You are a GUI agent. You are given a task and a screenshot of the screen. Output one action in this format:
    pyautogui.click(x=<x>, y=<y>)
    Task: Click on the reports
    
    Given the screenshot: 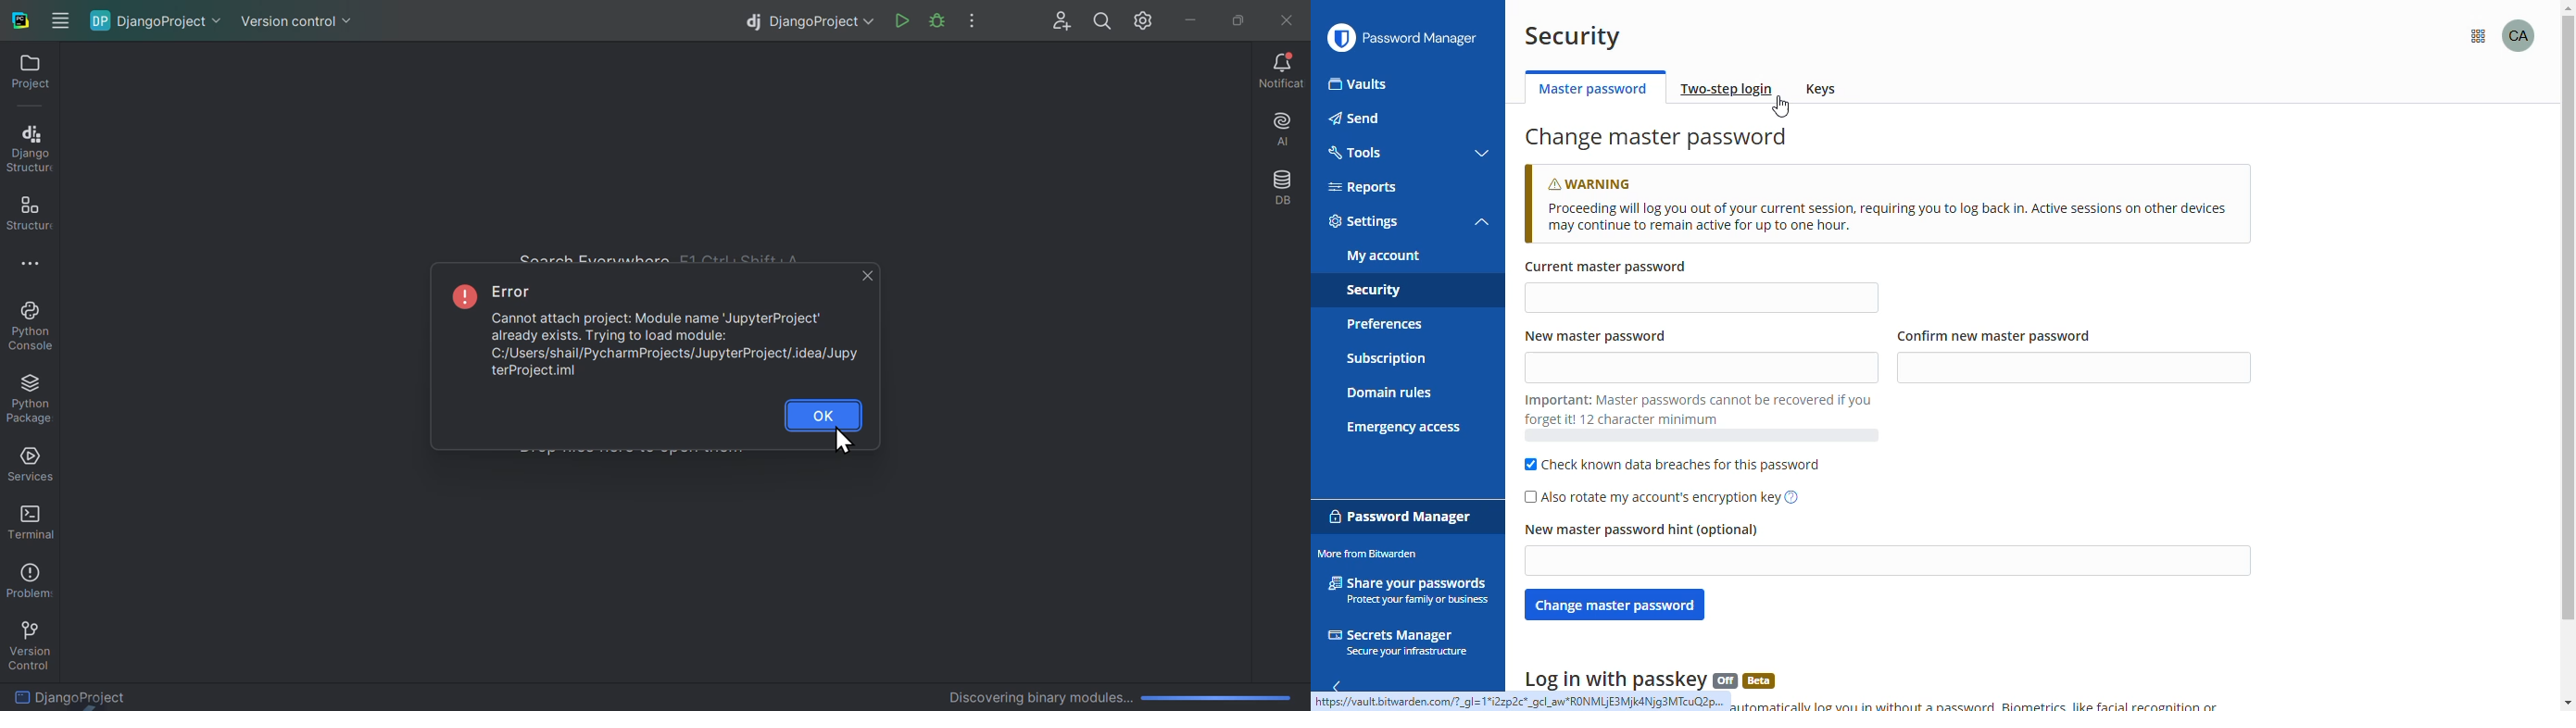 What is the action you would take?
    pyautogui.click(x=1363, y=187)
    